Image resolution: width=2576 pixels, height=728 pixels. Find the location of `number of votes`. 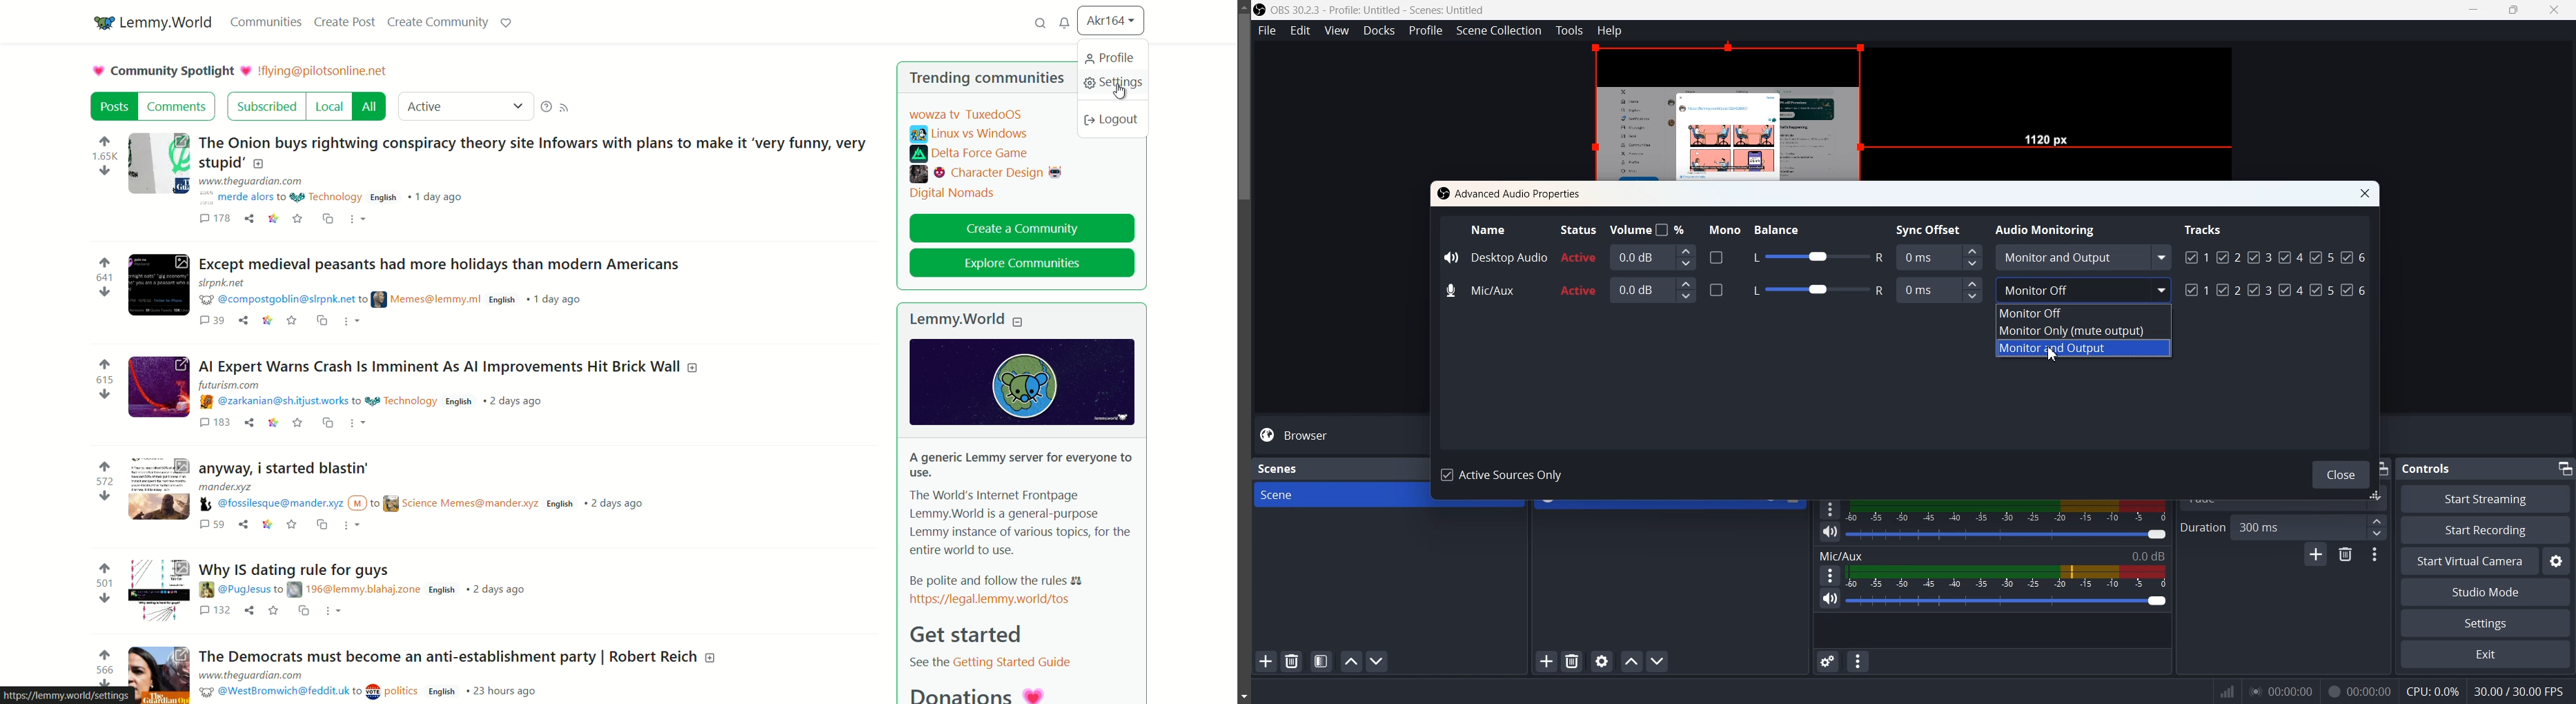

number of votes is located at coordinates (104, 379).